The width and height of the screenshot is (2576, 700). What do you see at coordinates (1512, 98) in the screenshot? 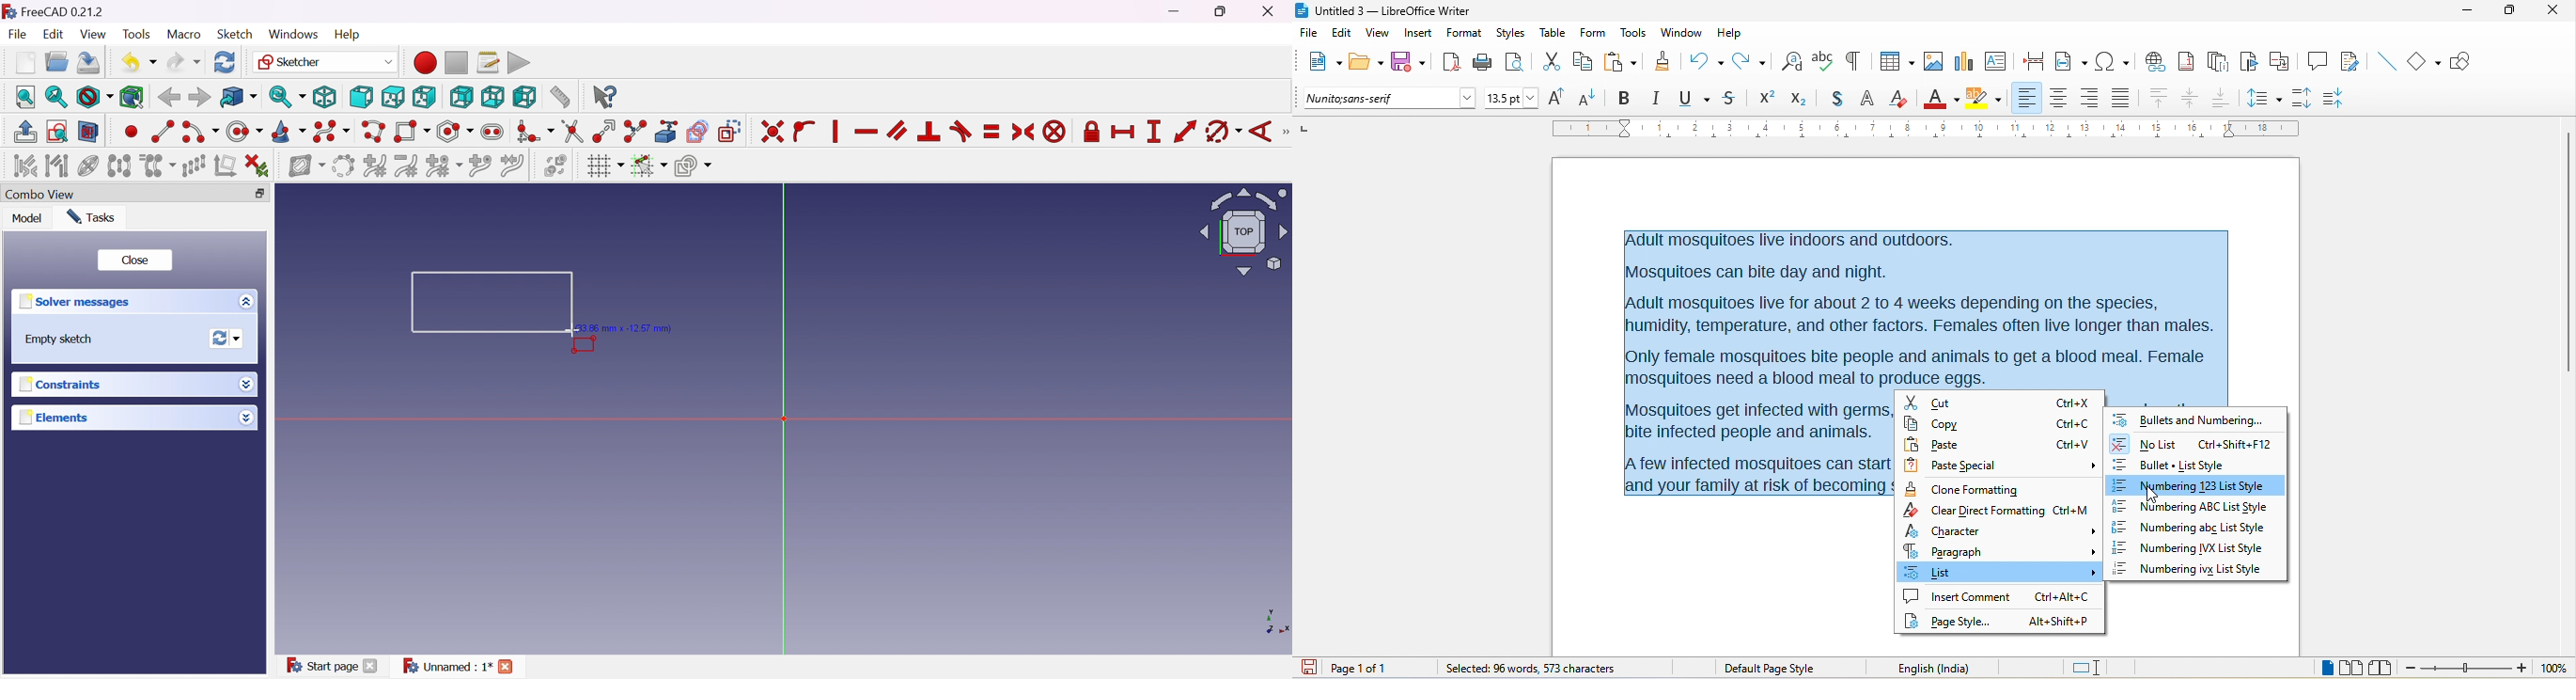
I see `font size` at bounding box center [1512, 98].